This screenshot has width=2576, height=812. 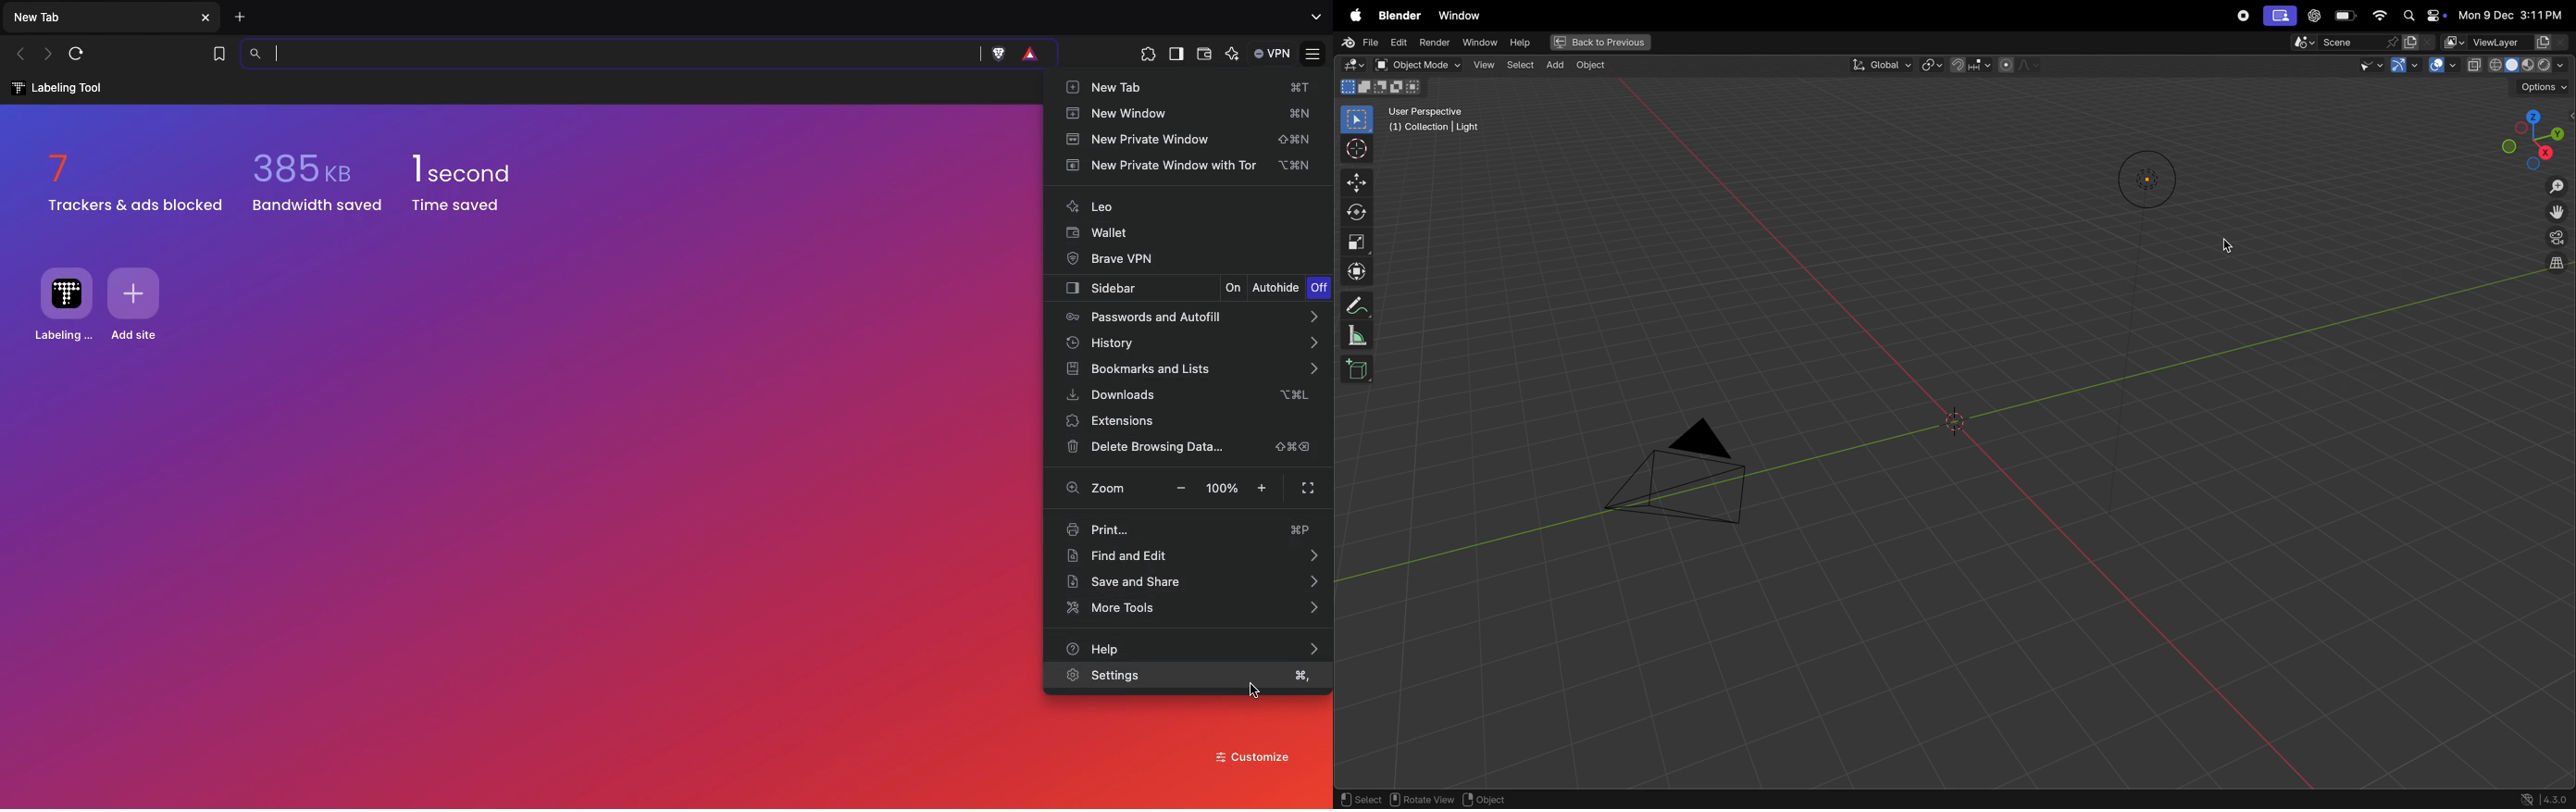 I want to click on object, so click(x=1489, y=797).